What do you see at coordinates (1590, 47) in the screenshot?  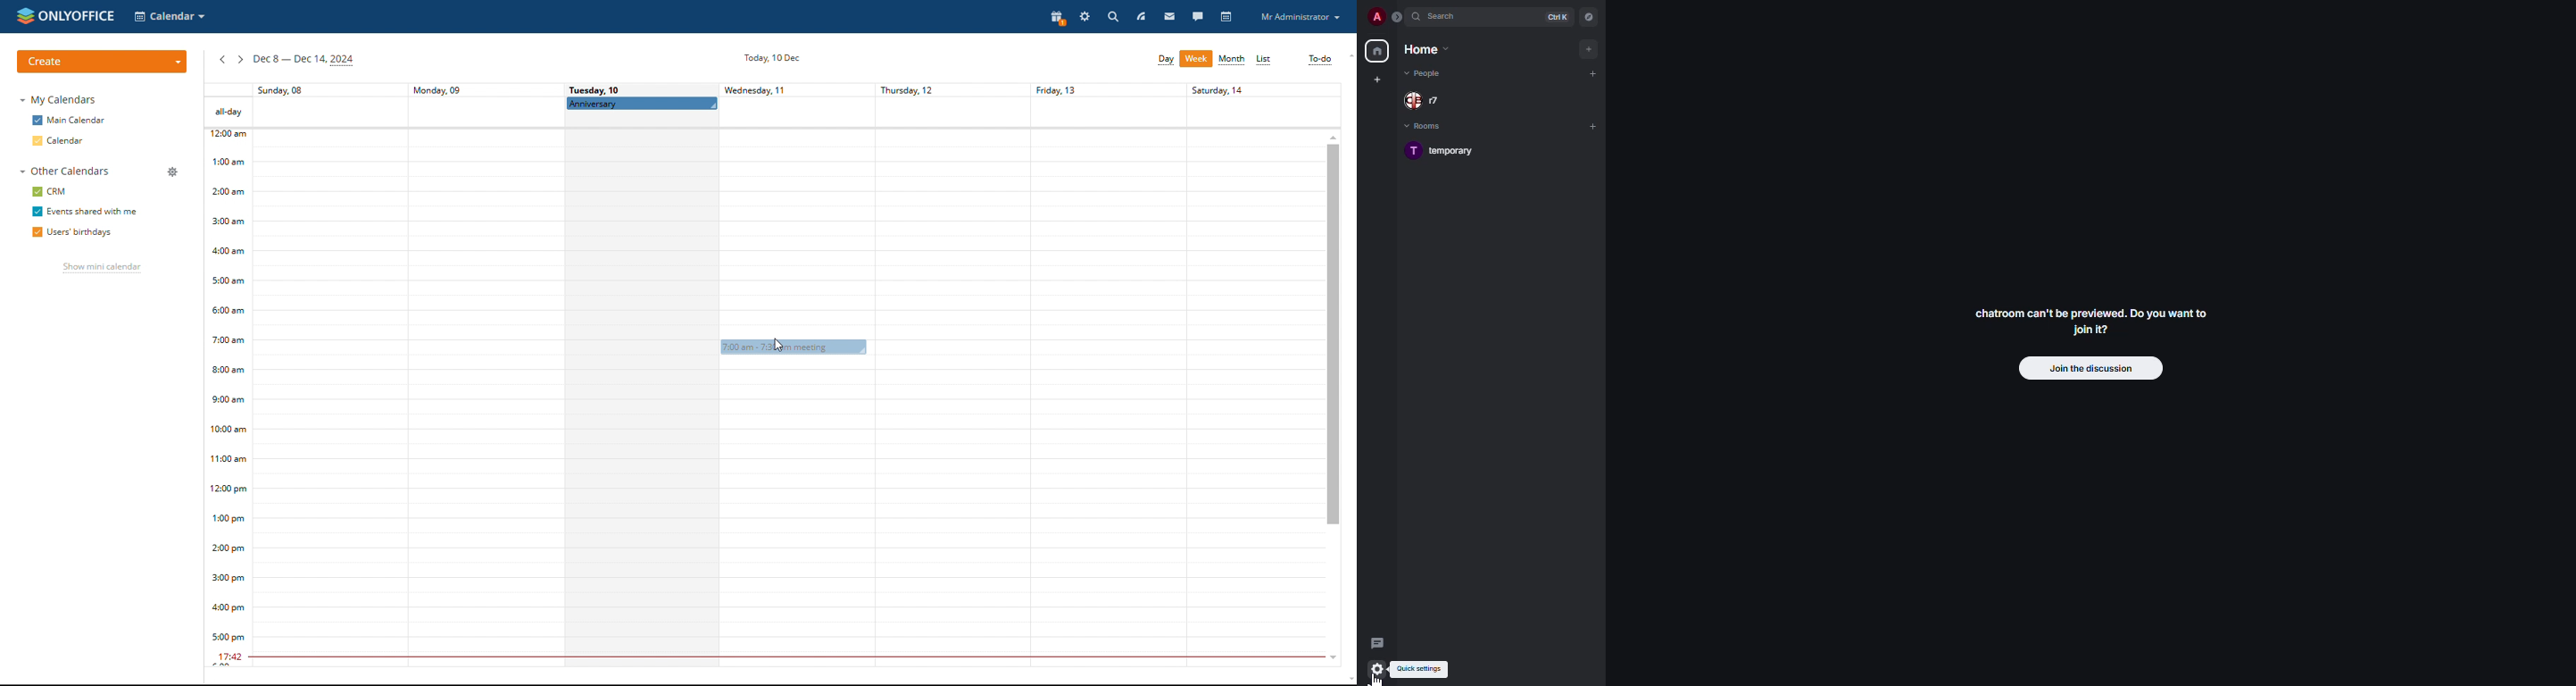 I see `add` at bounding box center [1590, 47].